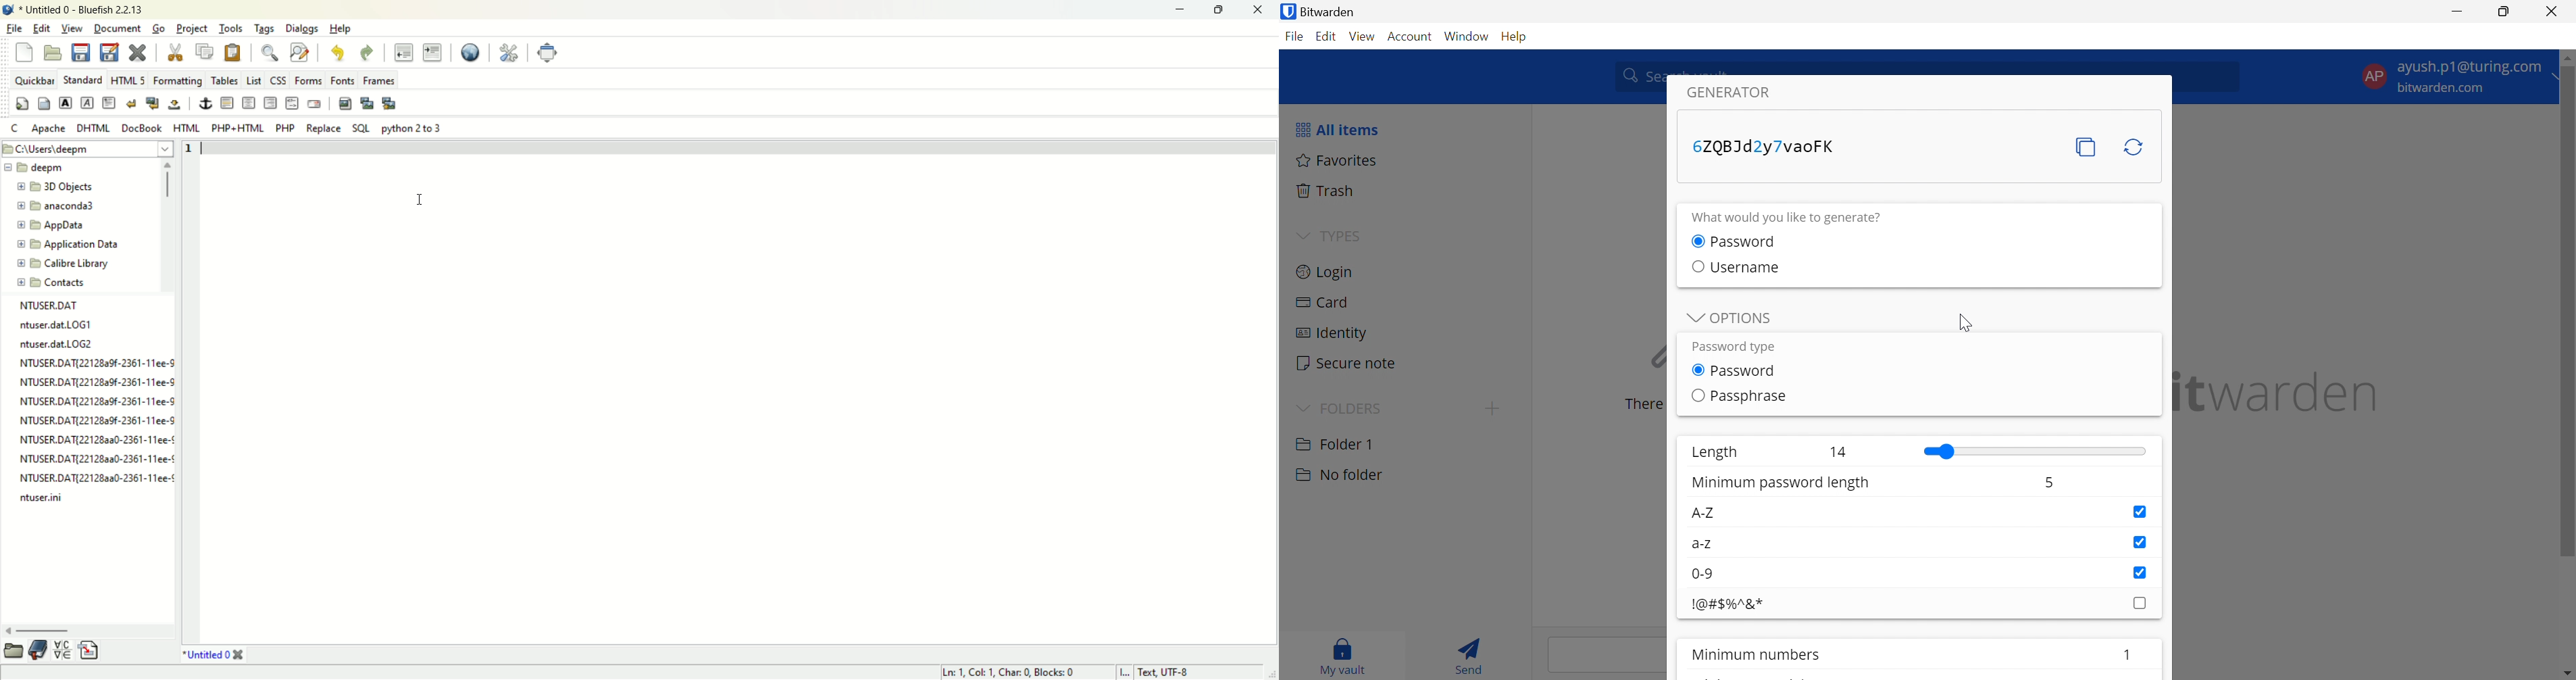 The height and width of the screenshot is (700, 2576). Describe the element at coordinates (1696, 396) in the screenshot. I see `Checkbox` at that location.